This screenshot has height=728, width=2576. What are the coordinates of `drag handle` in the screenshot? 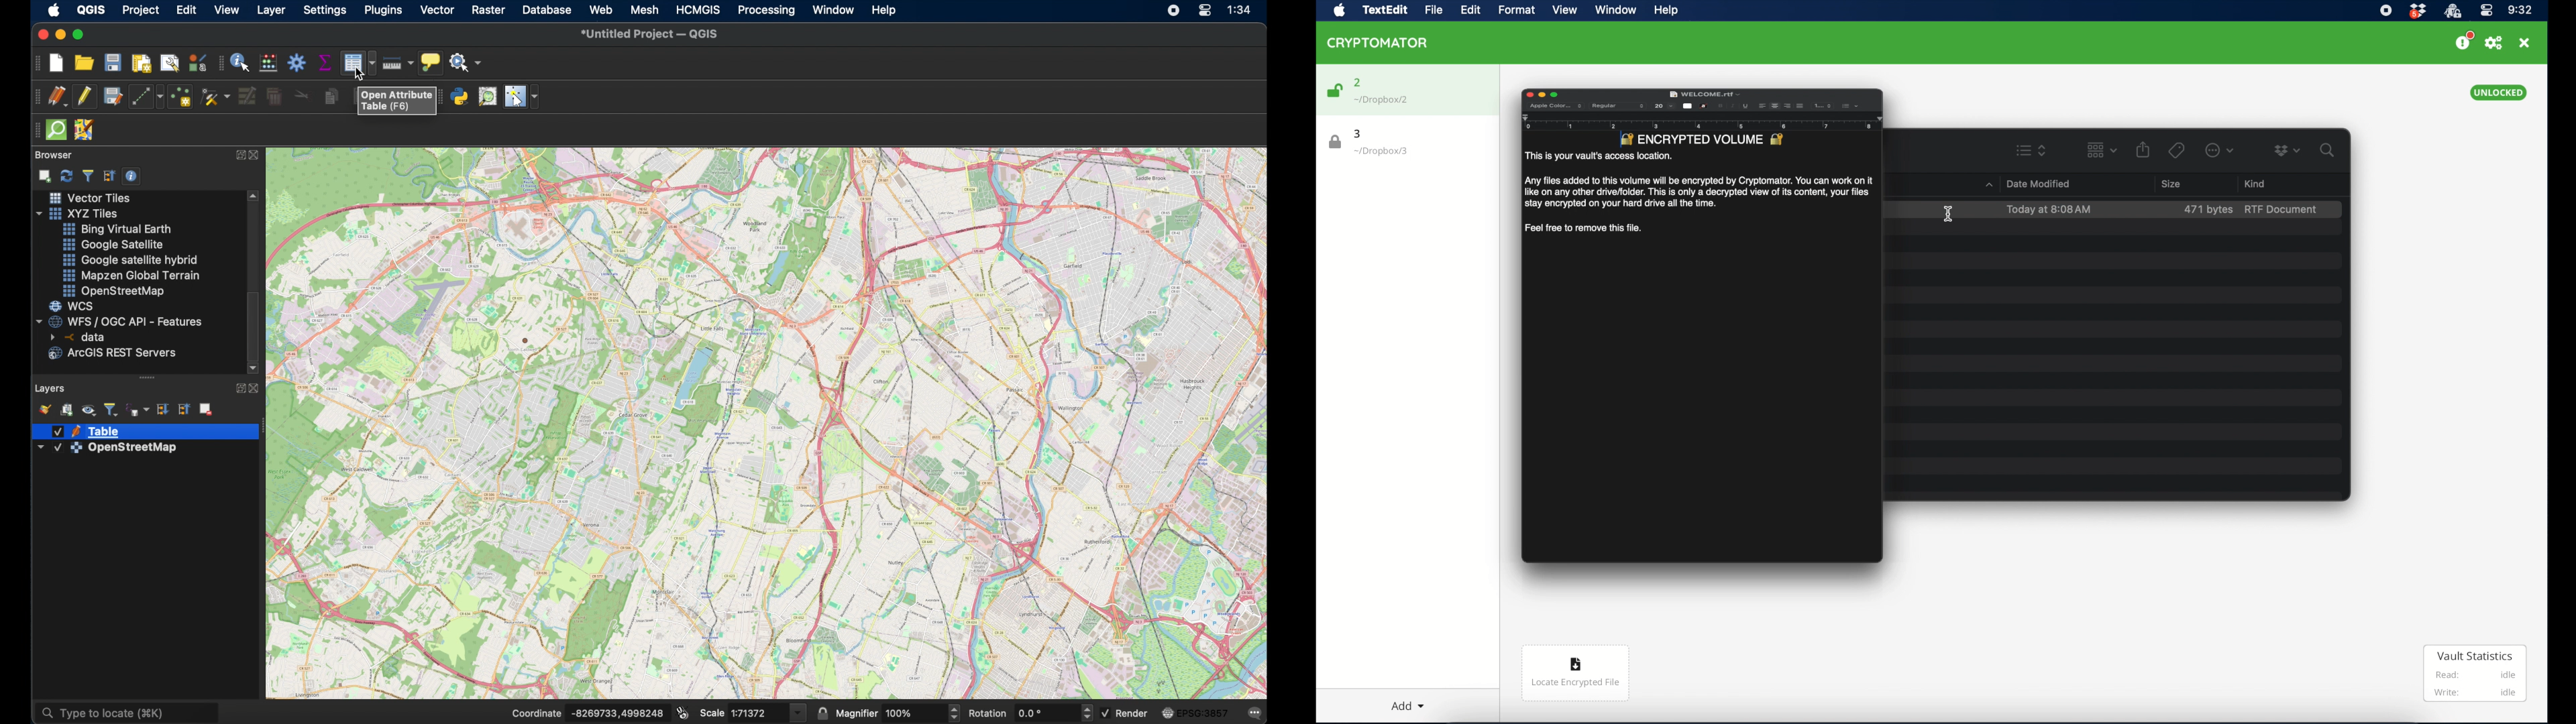 It's located at (150, 378).